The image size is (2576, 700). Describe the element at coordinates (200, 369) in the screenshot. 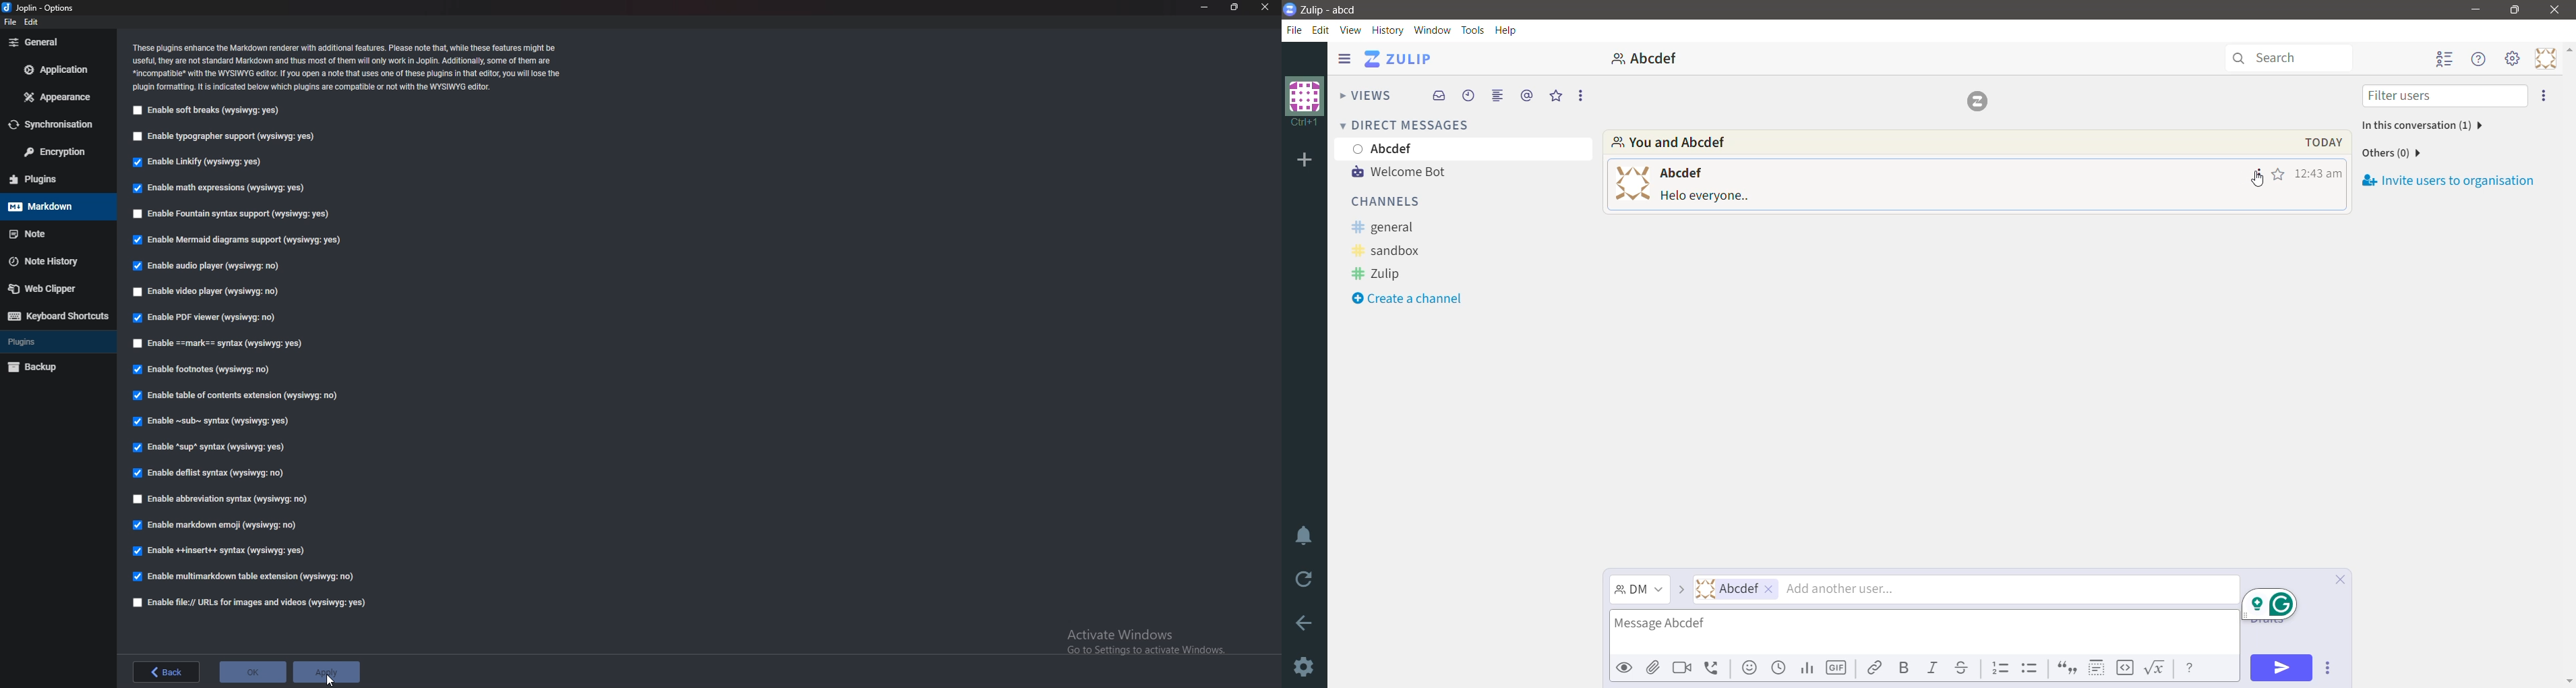

I see `Enable footnotes (wysiqyg:no)` at that location.